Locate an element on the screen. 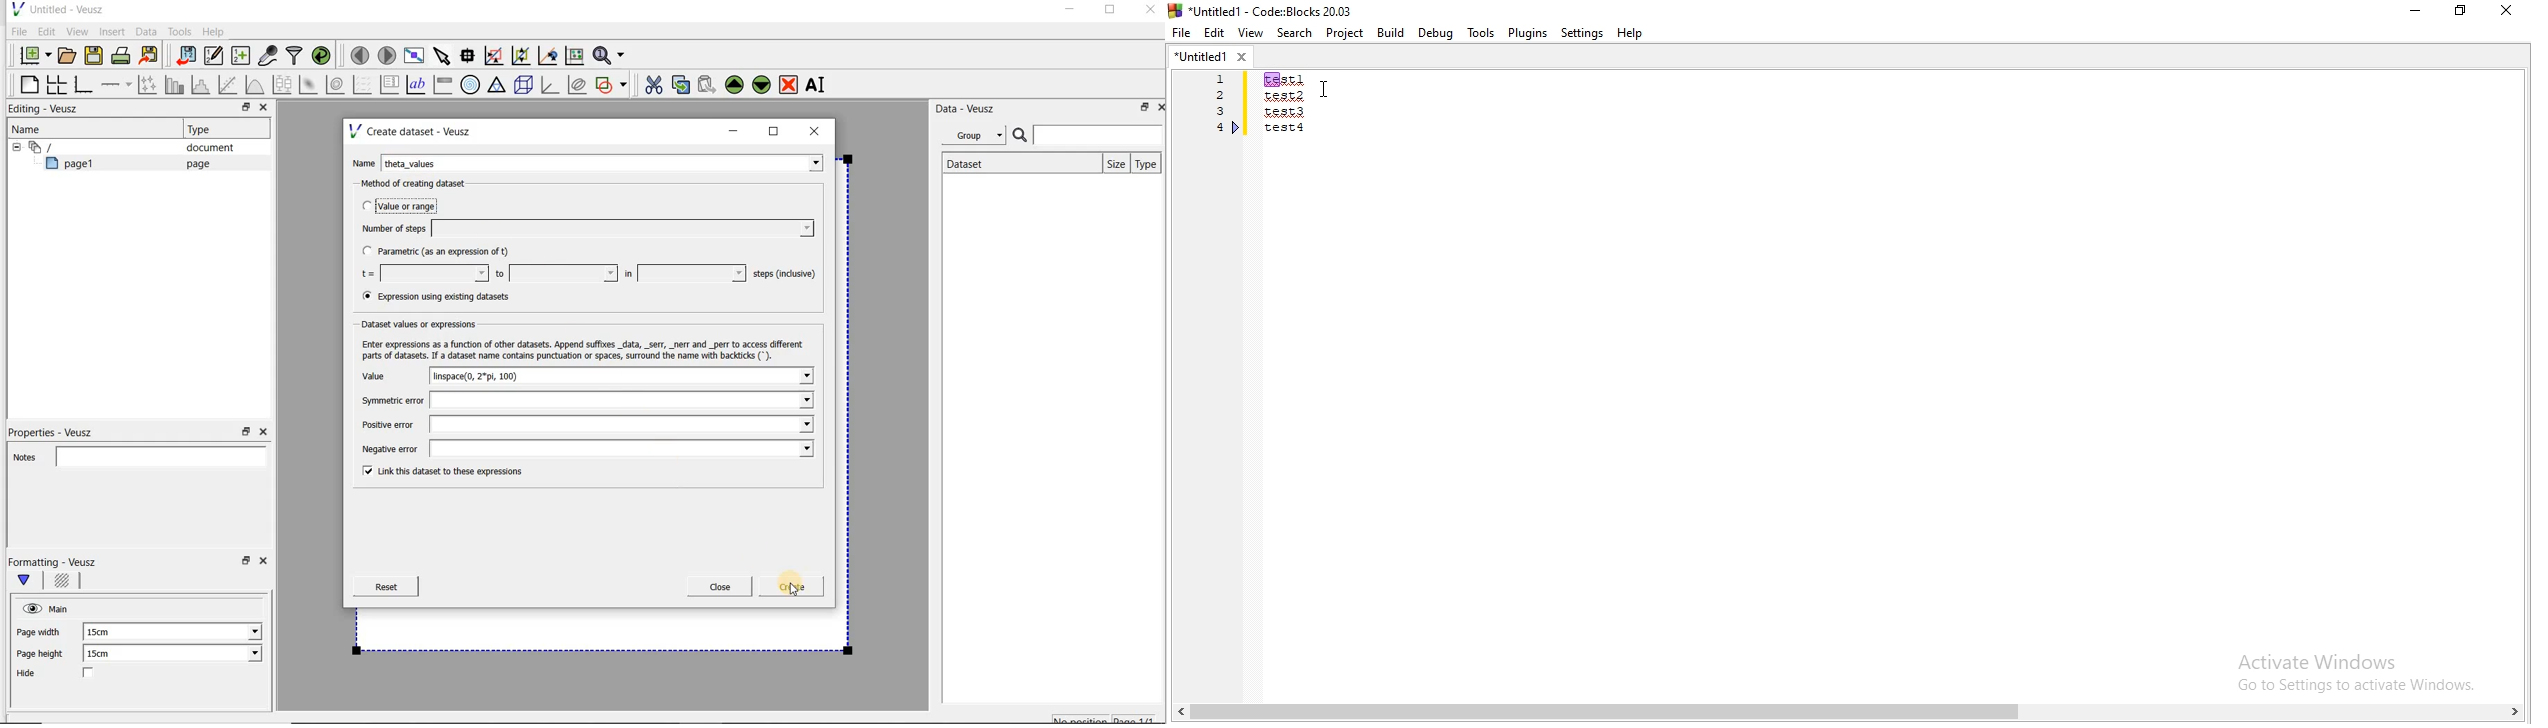  to is located at coordinates (555, 273).